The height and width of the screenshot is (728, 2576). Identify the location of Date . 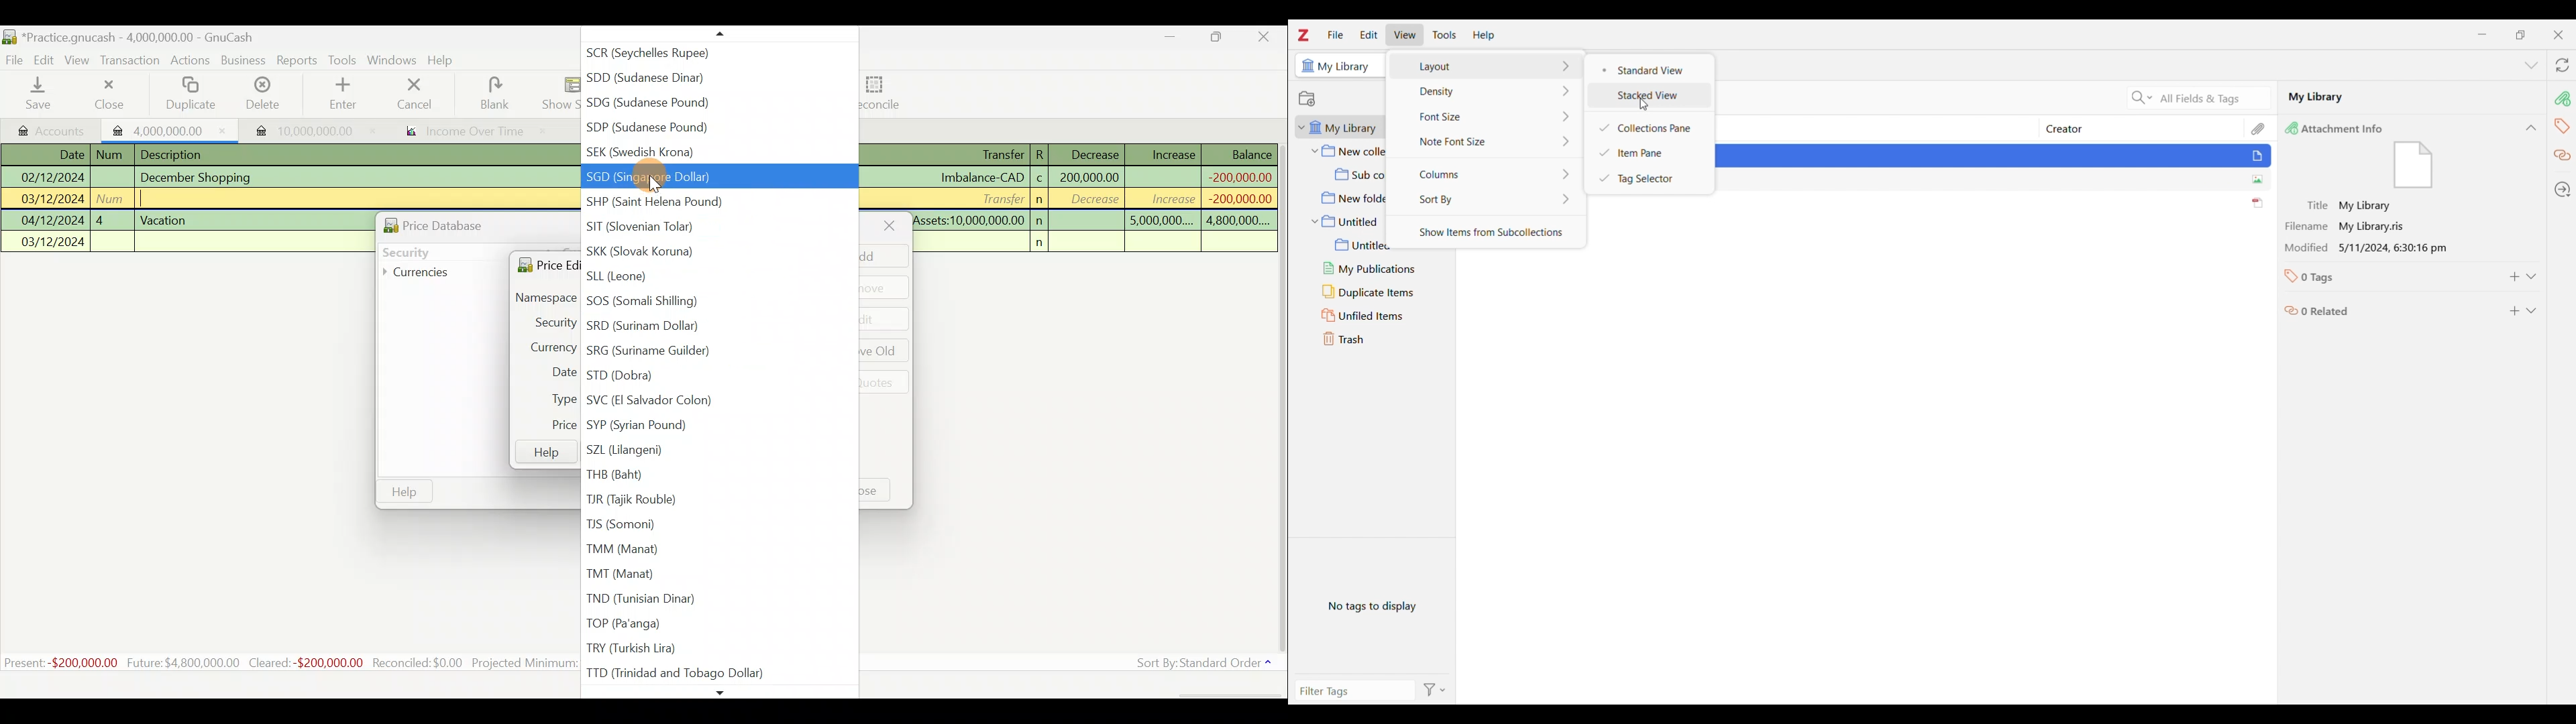
(62, 154).